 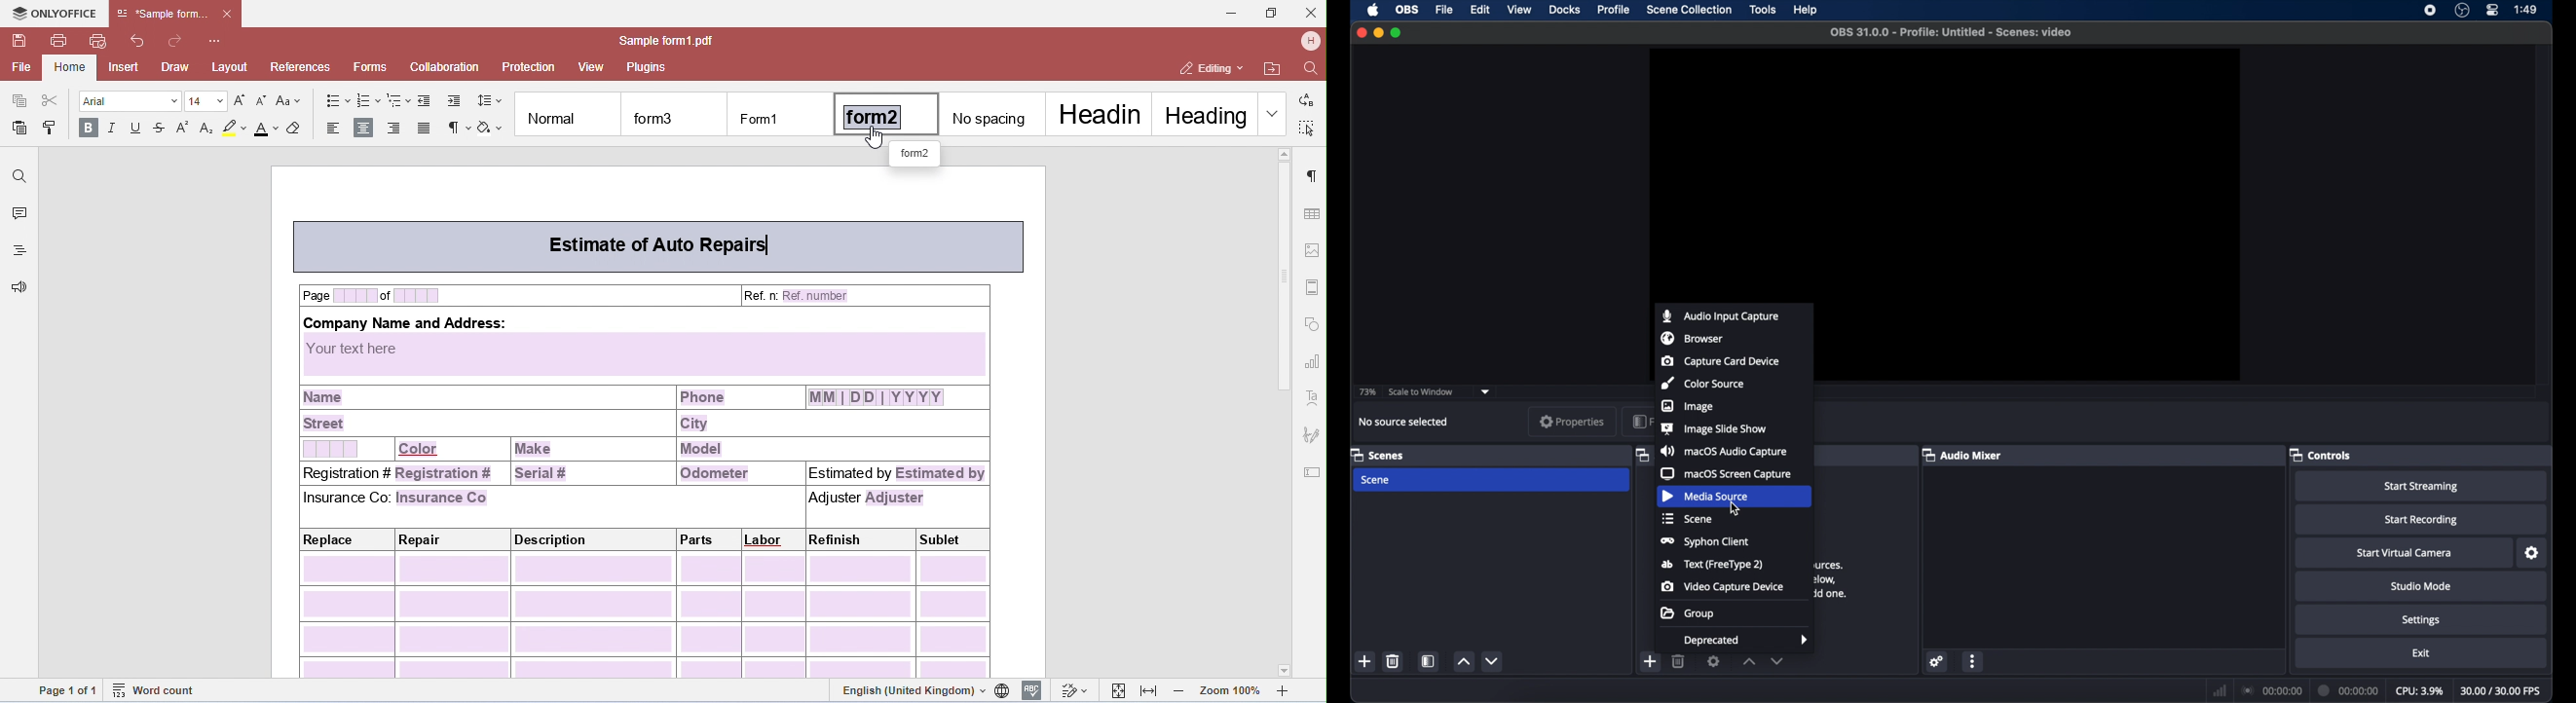 What do you see at coordinates (1689, 9) in the screenshot?
I see `scene collection` at bounding box center [1689, 9].